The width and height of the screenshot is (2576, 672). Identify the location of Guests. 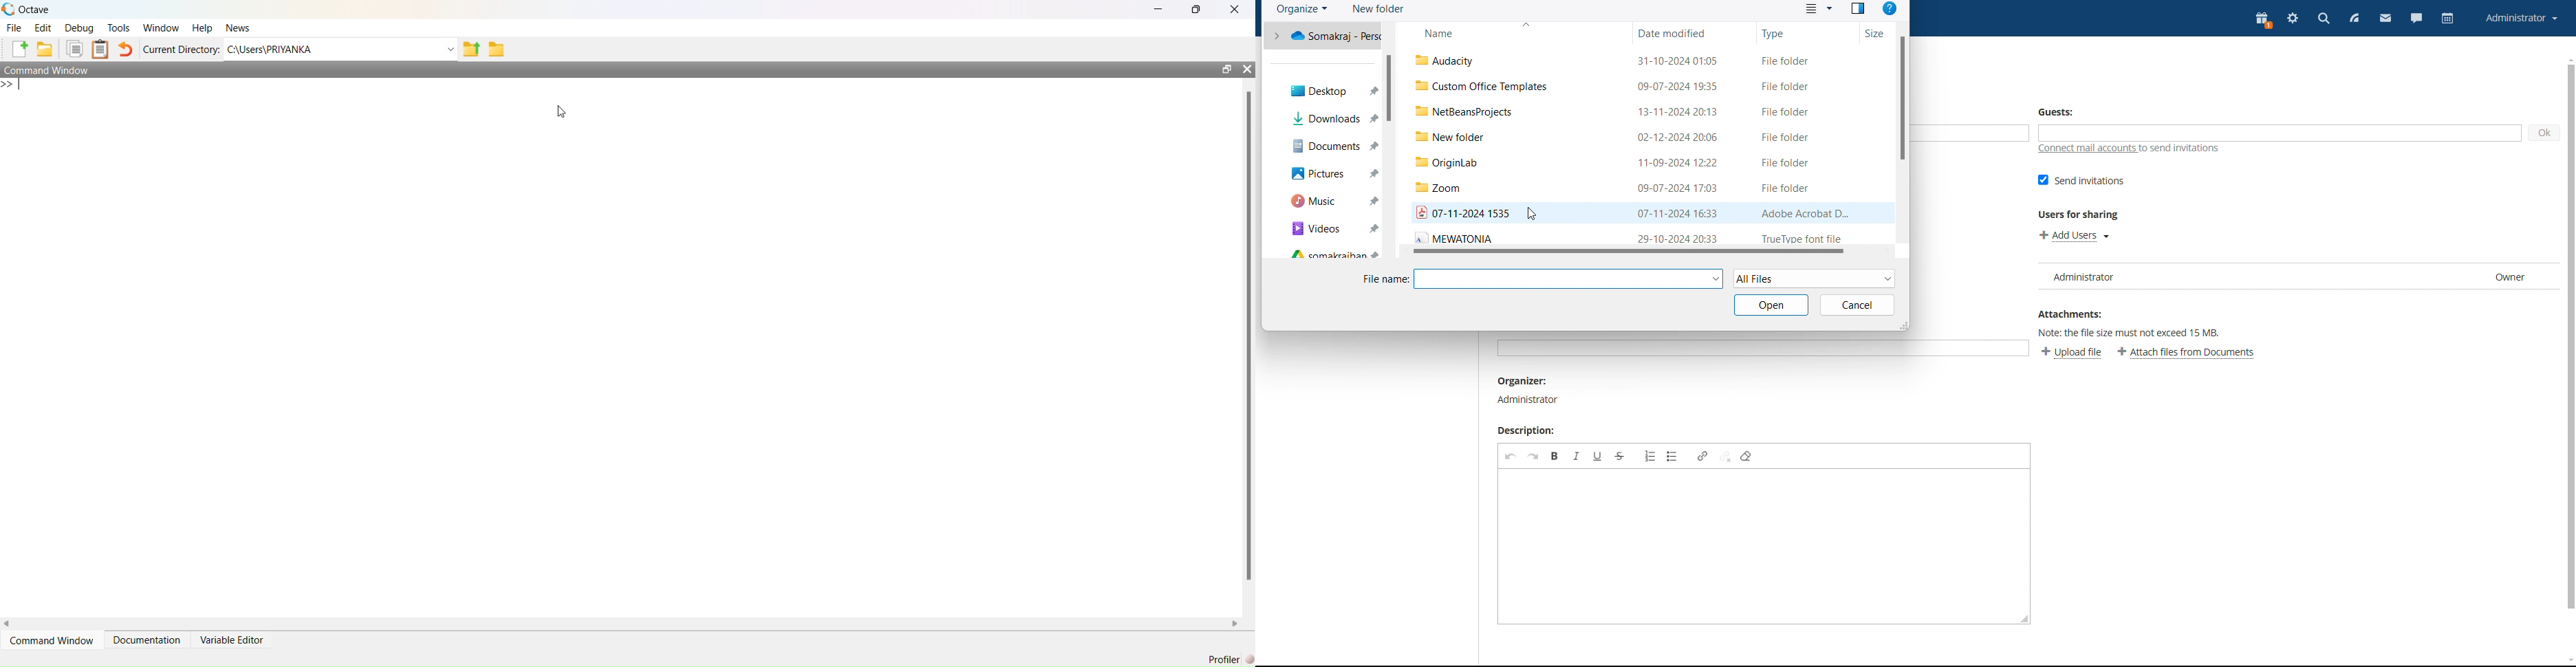
(2057, 111).